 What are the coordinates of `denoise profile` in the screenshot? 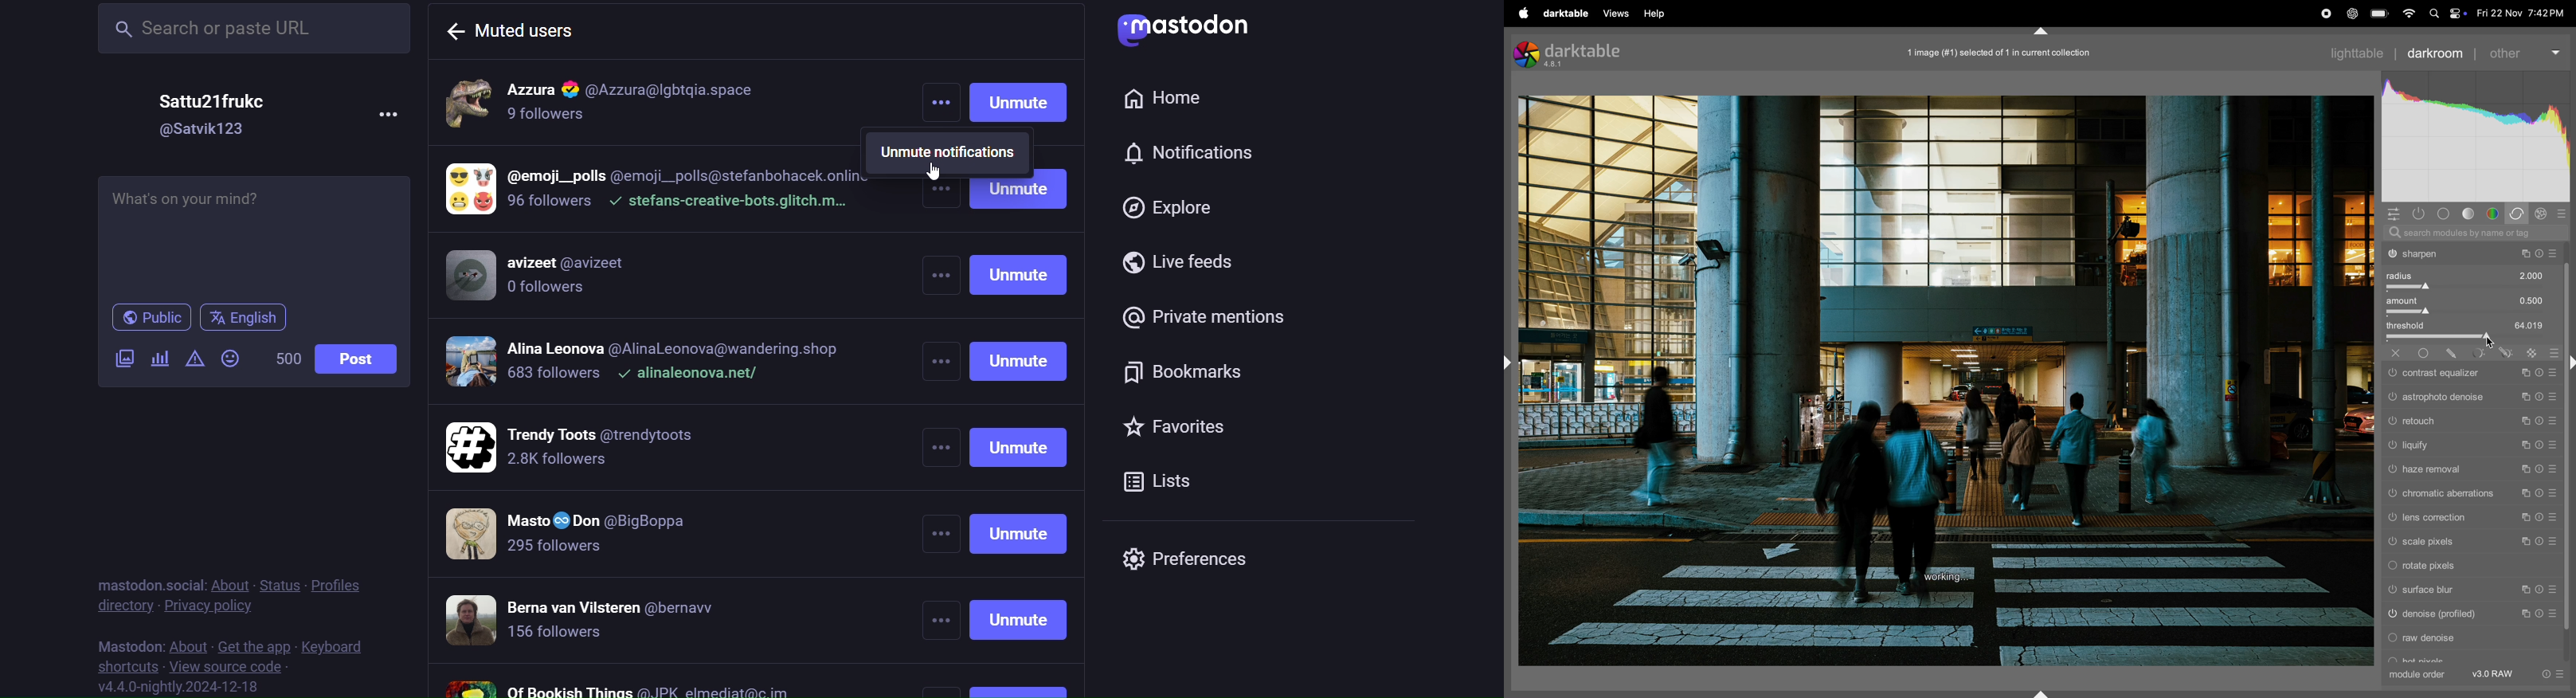 It's located at (2470, 616).